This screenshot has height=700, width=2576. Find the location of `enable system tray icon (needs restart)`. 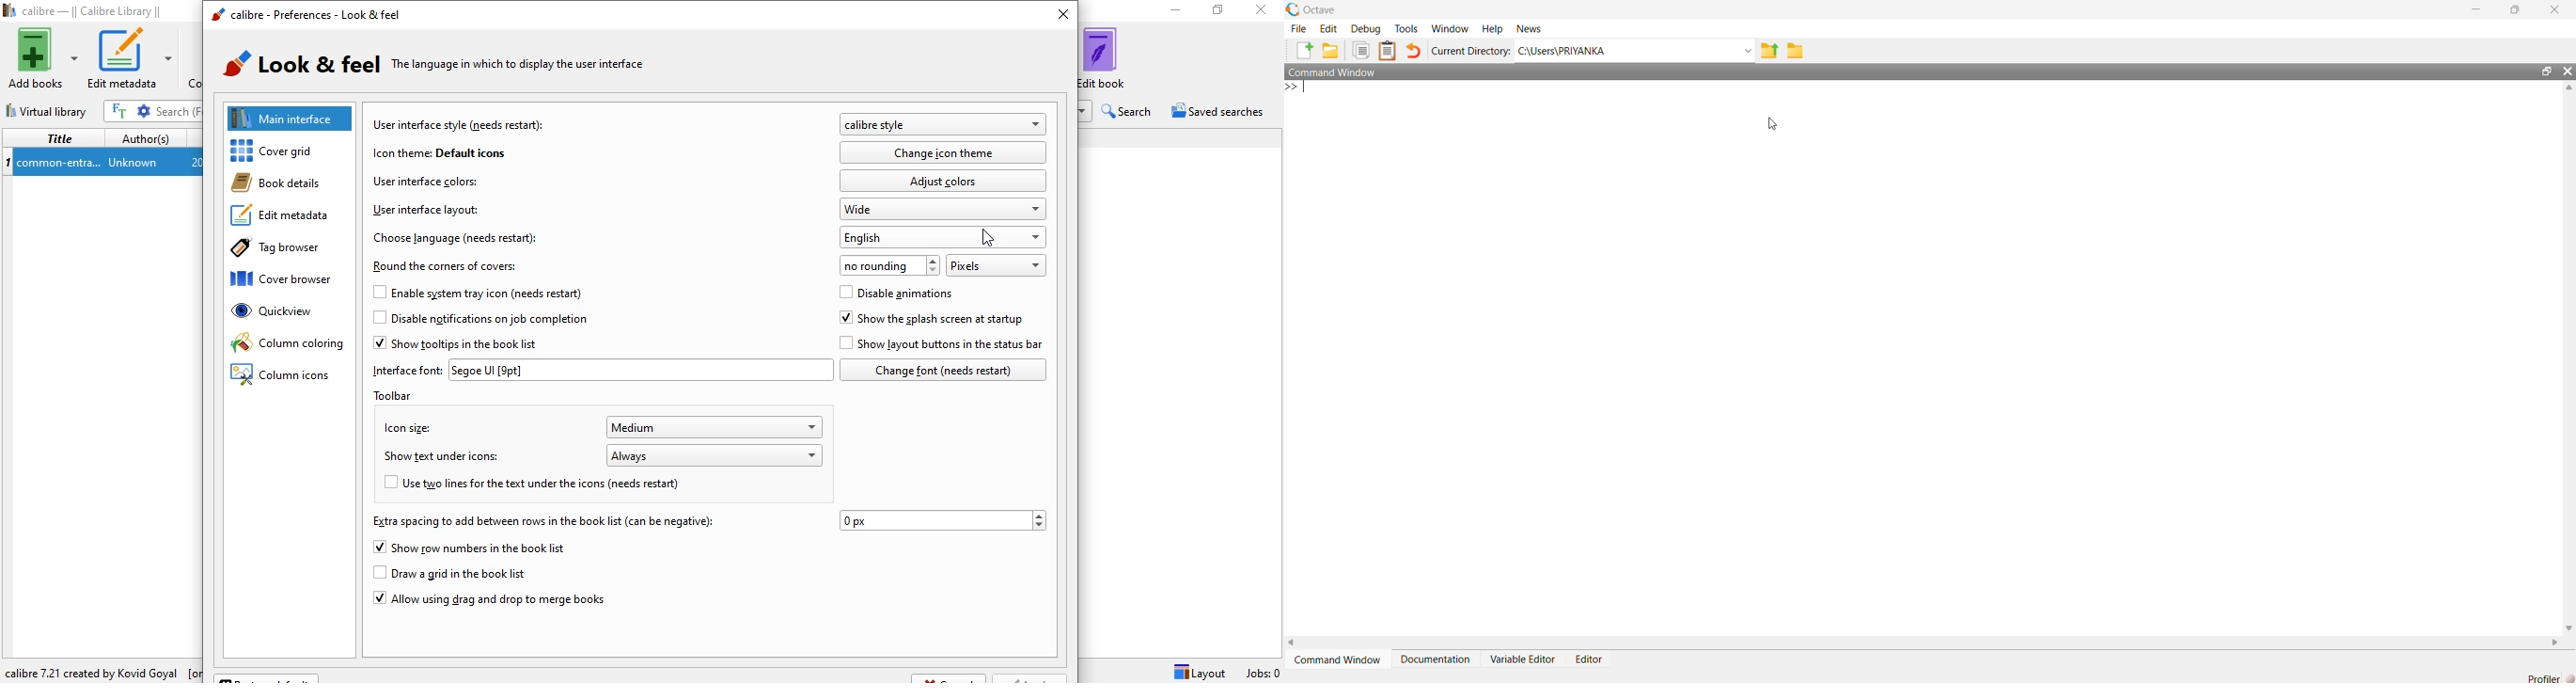

enable system tray icon (needs restart) is located at coordinates (460, 293).